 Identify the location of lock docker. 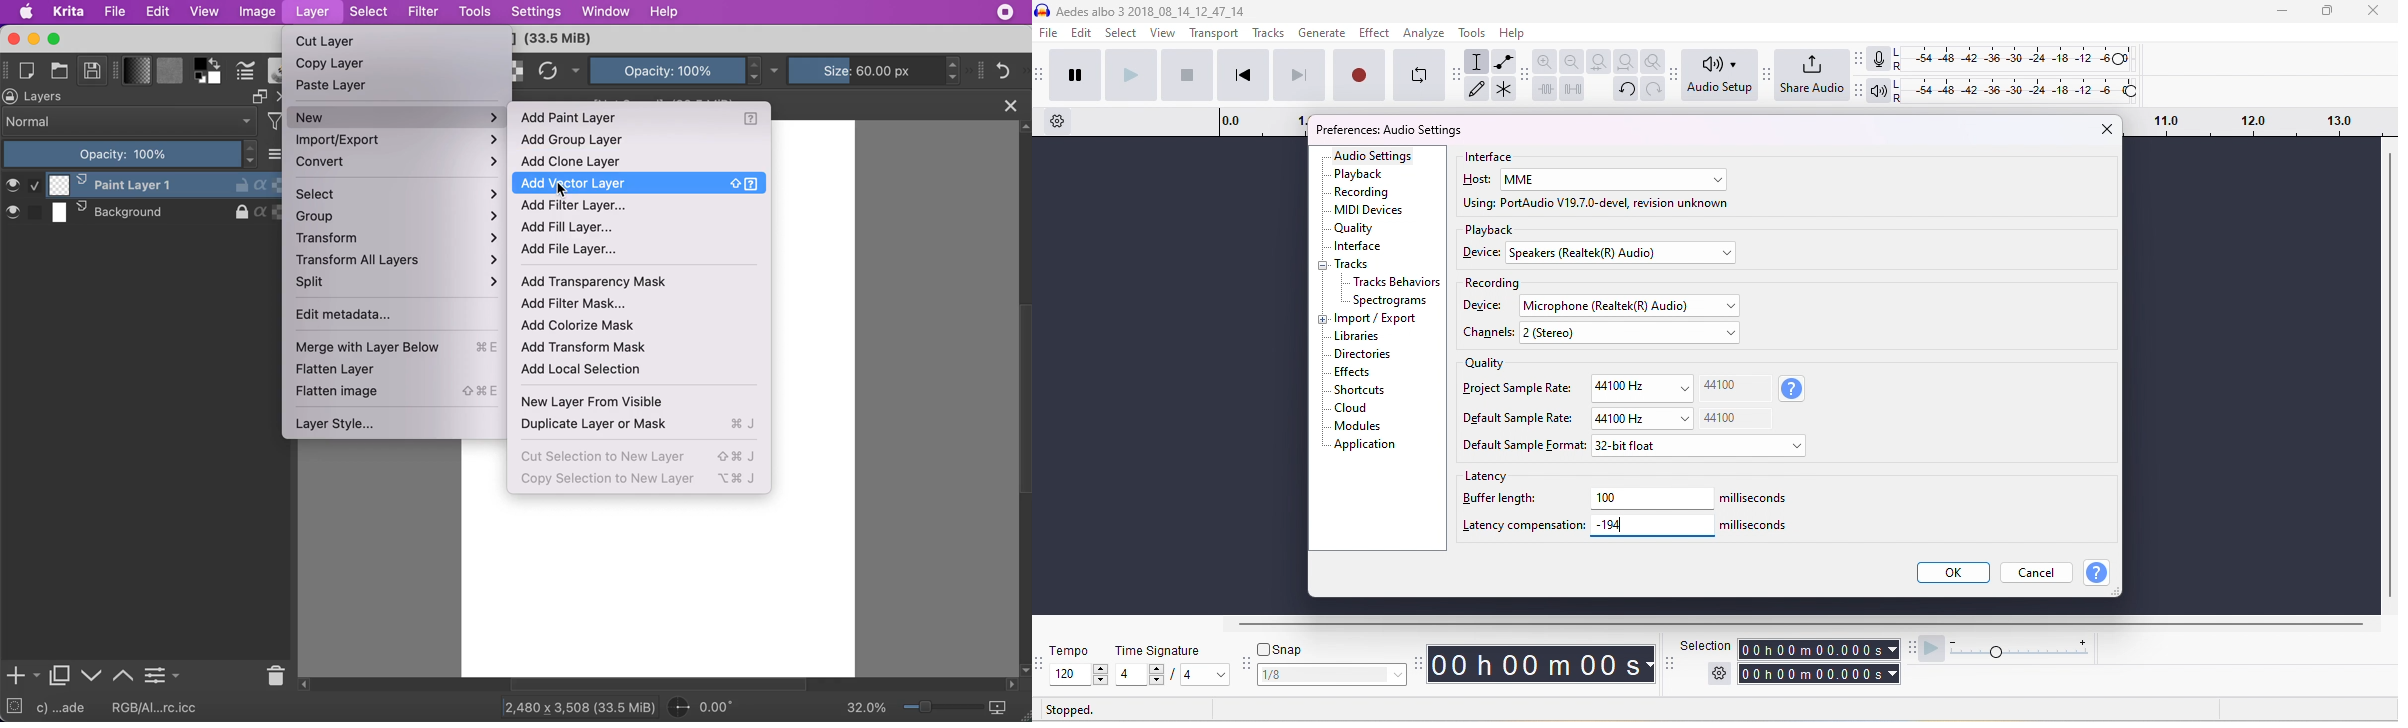
(11, 96).